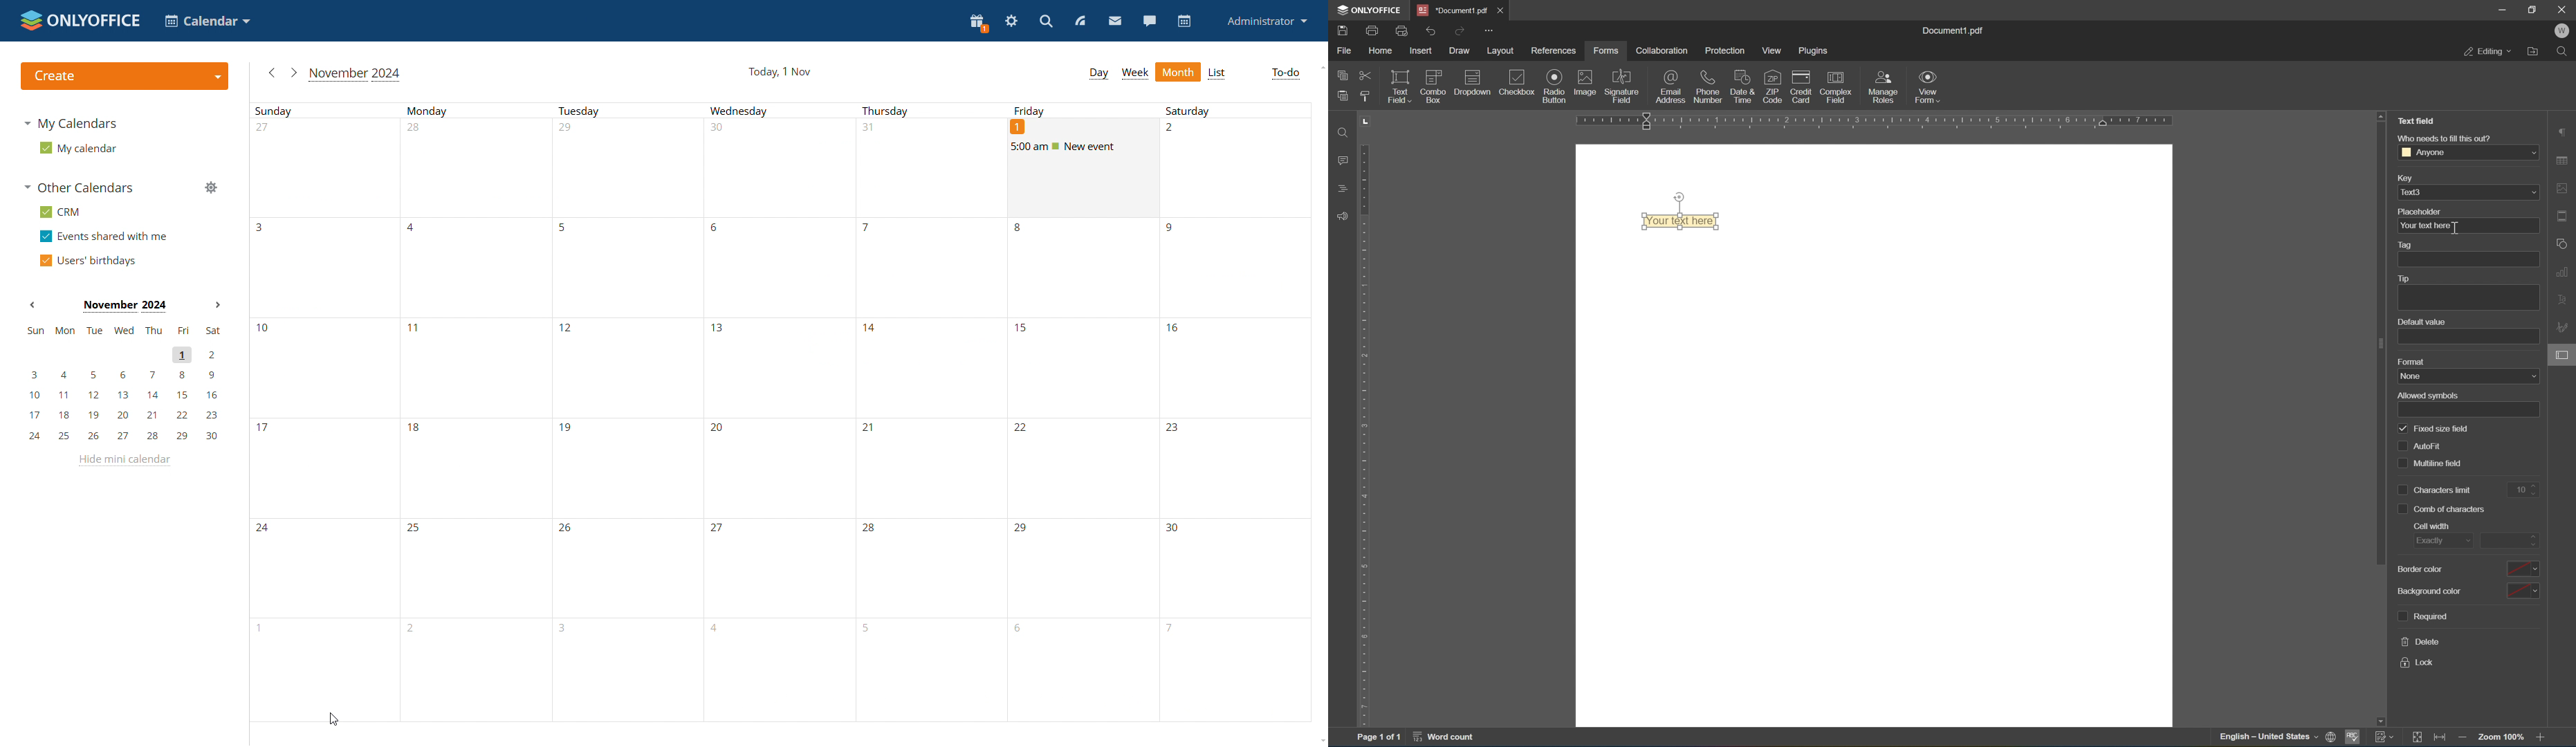 The image size is (2576, 756). Describe the element at coordinates (1149, 21) in the screenshot. I see `talk` at that location.